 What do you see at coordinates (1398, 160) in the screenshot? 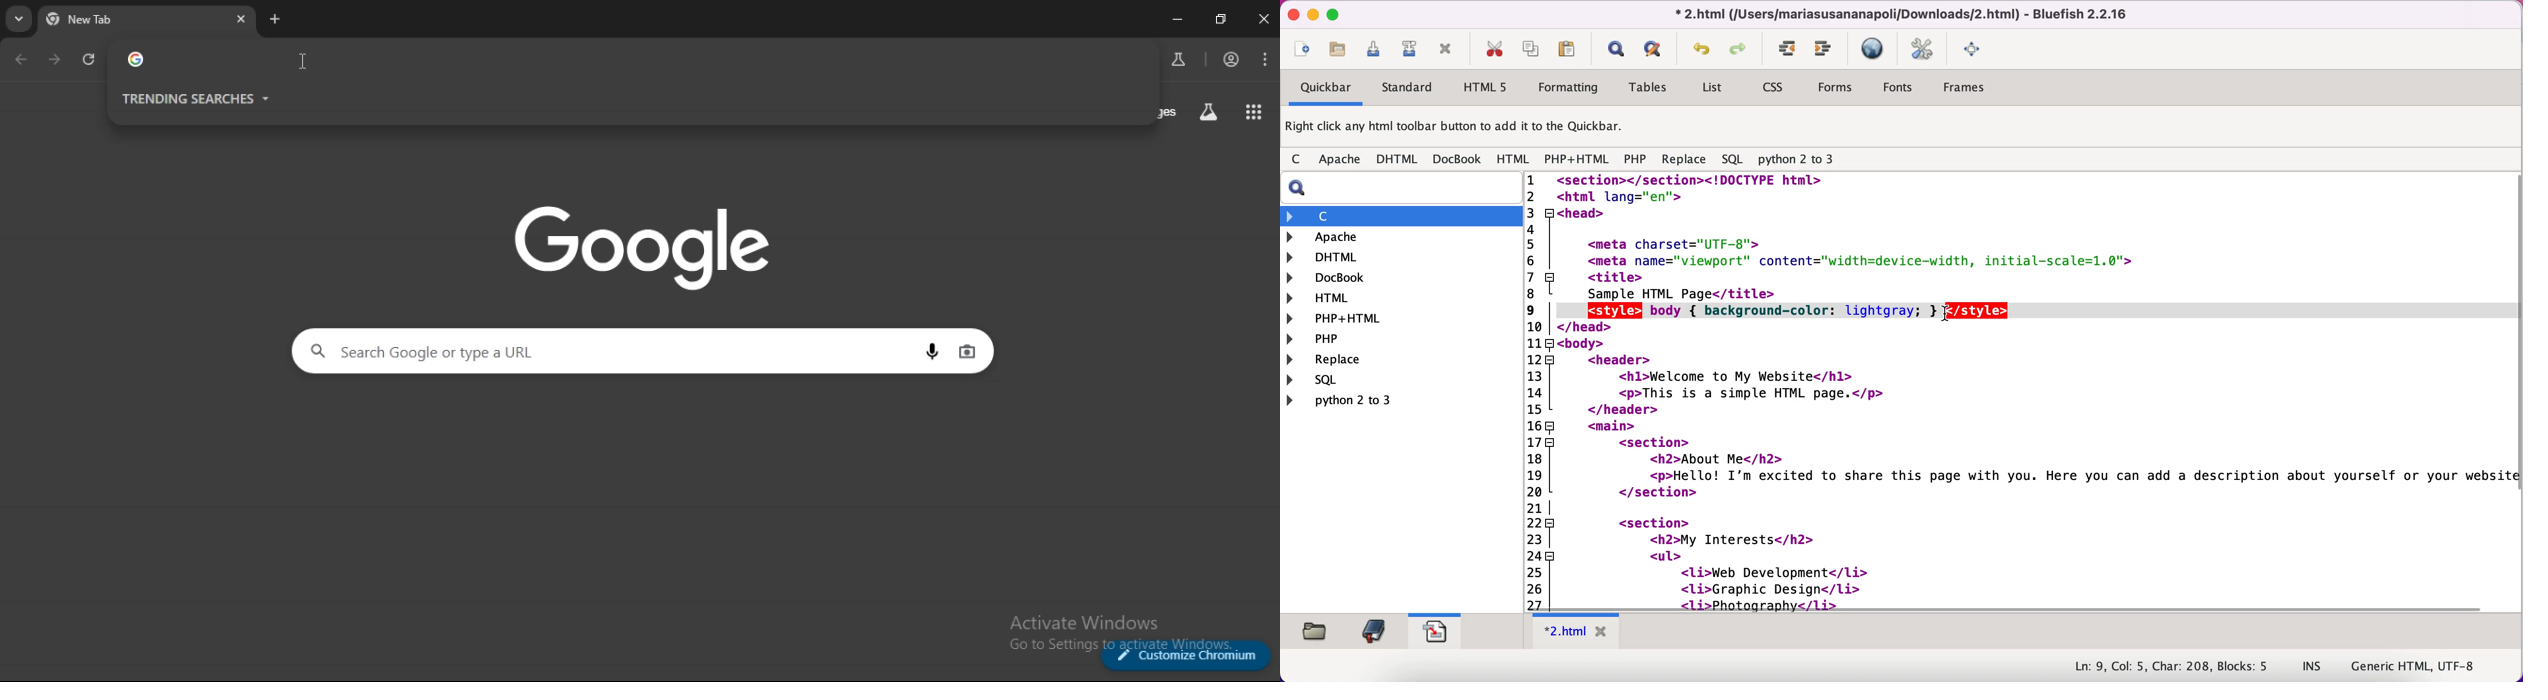
I see `dhtml` at bounding box center [1398, 160].